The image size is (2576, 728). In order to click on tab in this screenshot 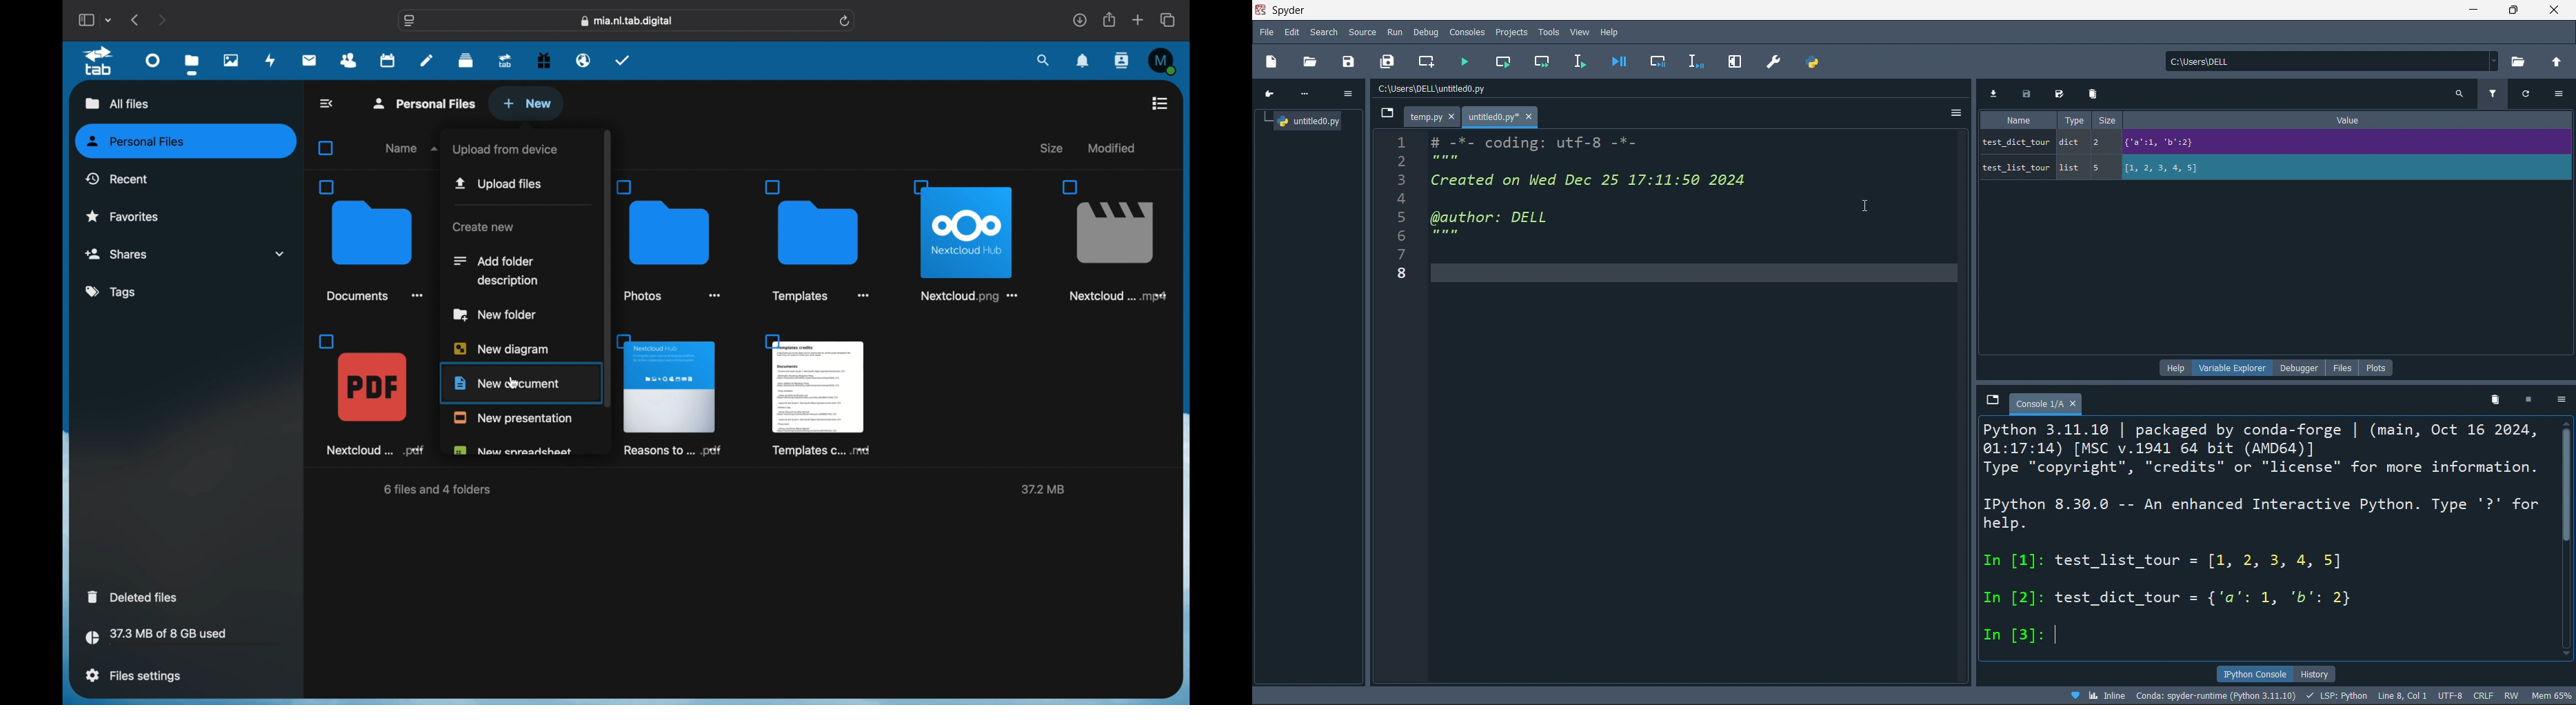, I will do `click(101, 61)`.